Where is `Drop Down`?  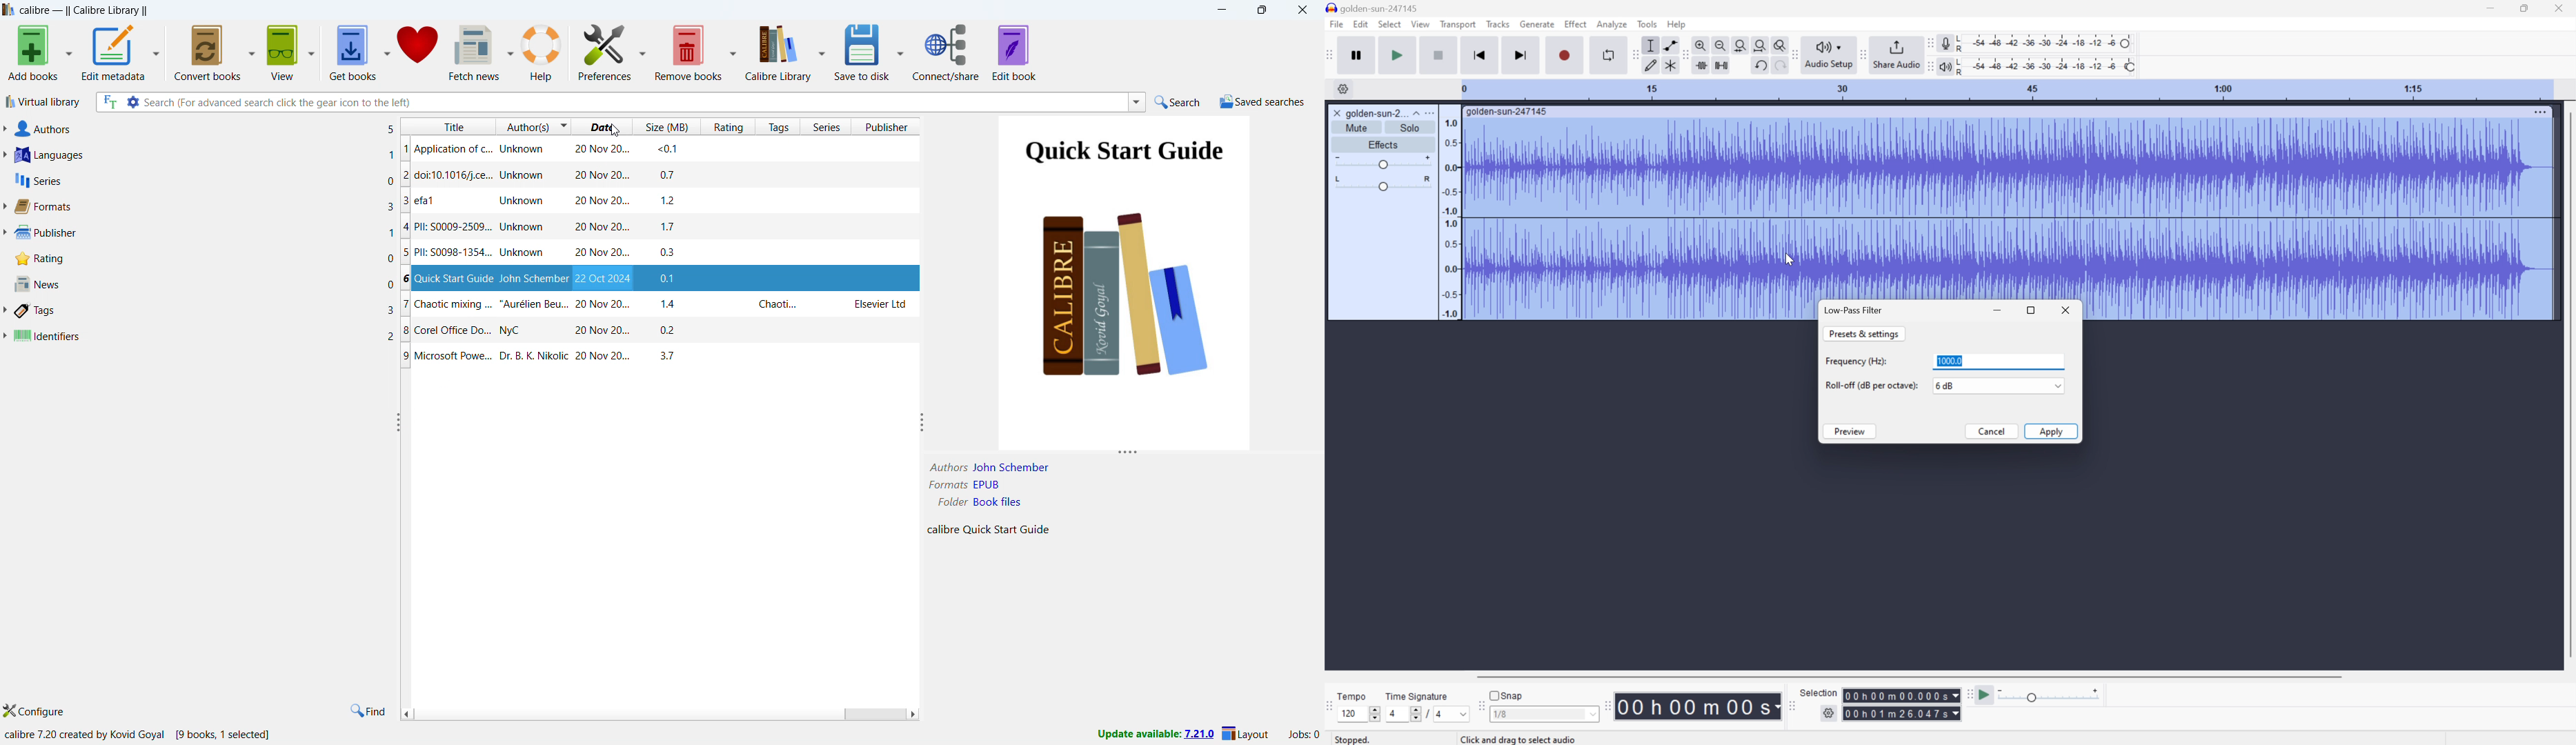
Drop Down is located at coordinates (2056, 385).